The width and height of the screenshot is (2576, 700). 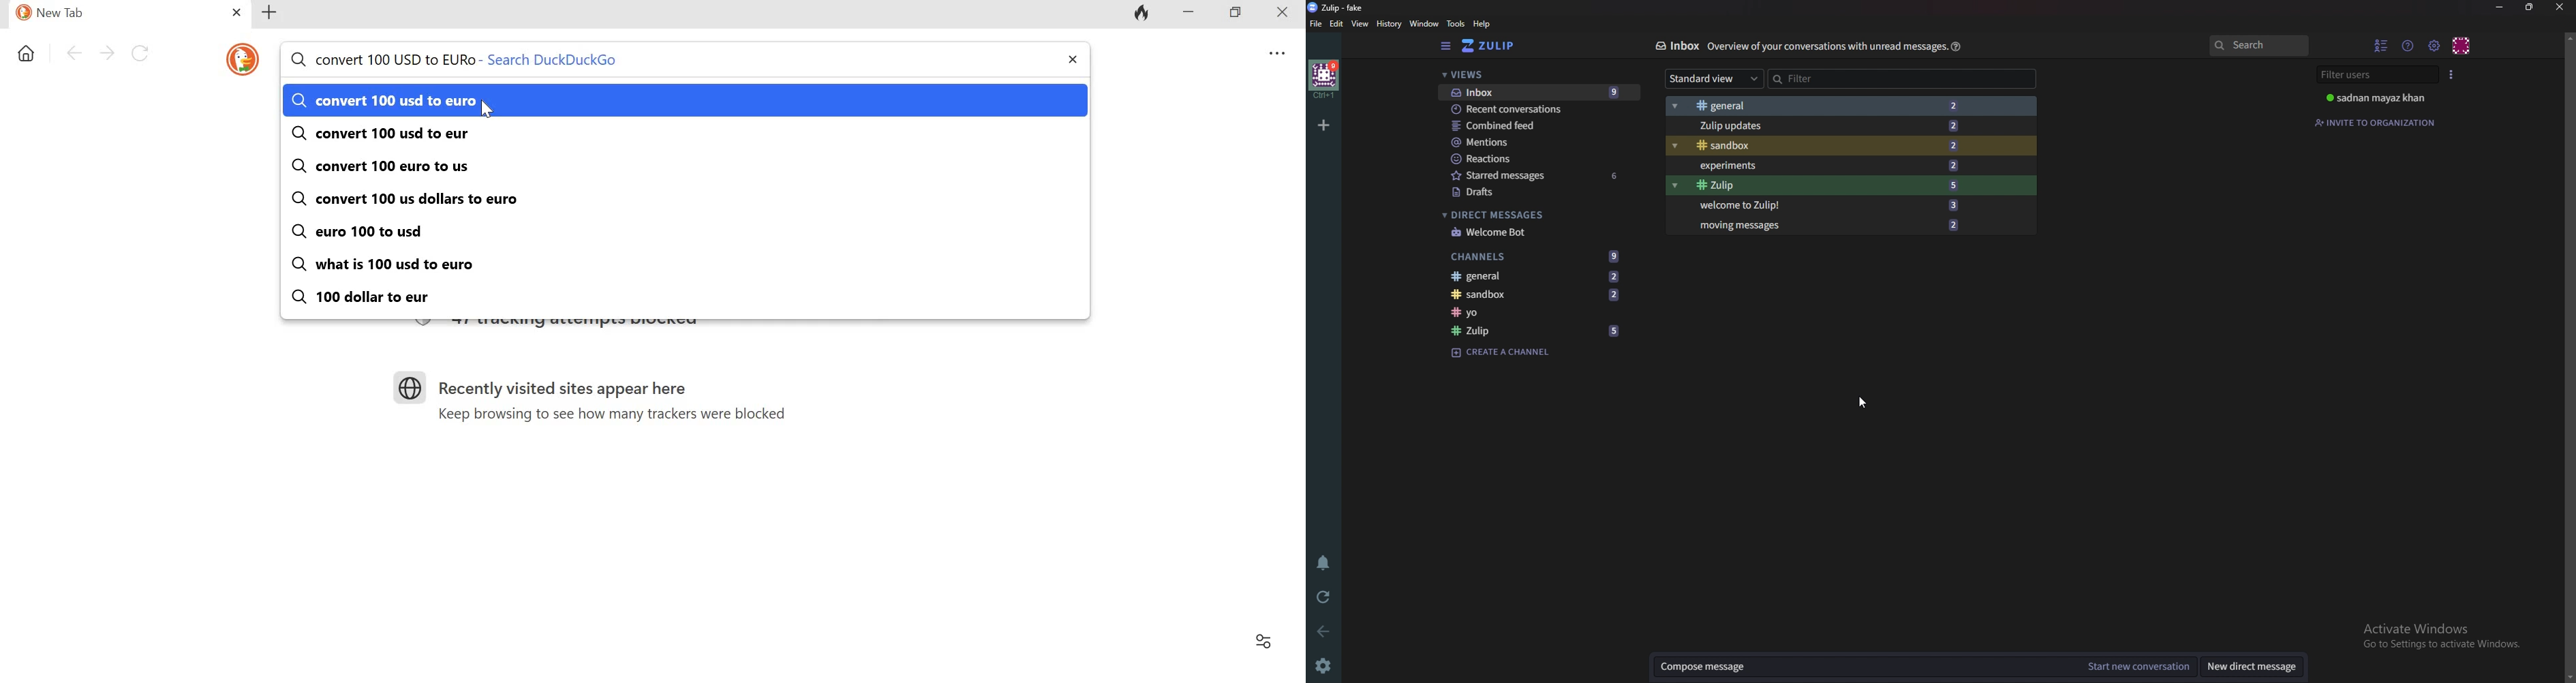 I want to click on Standard view, so click(x=1715, y=78).